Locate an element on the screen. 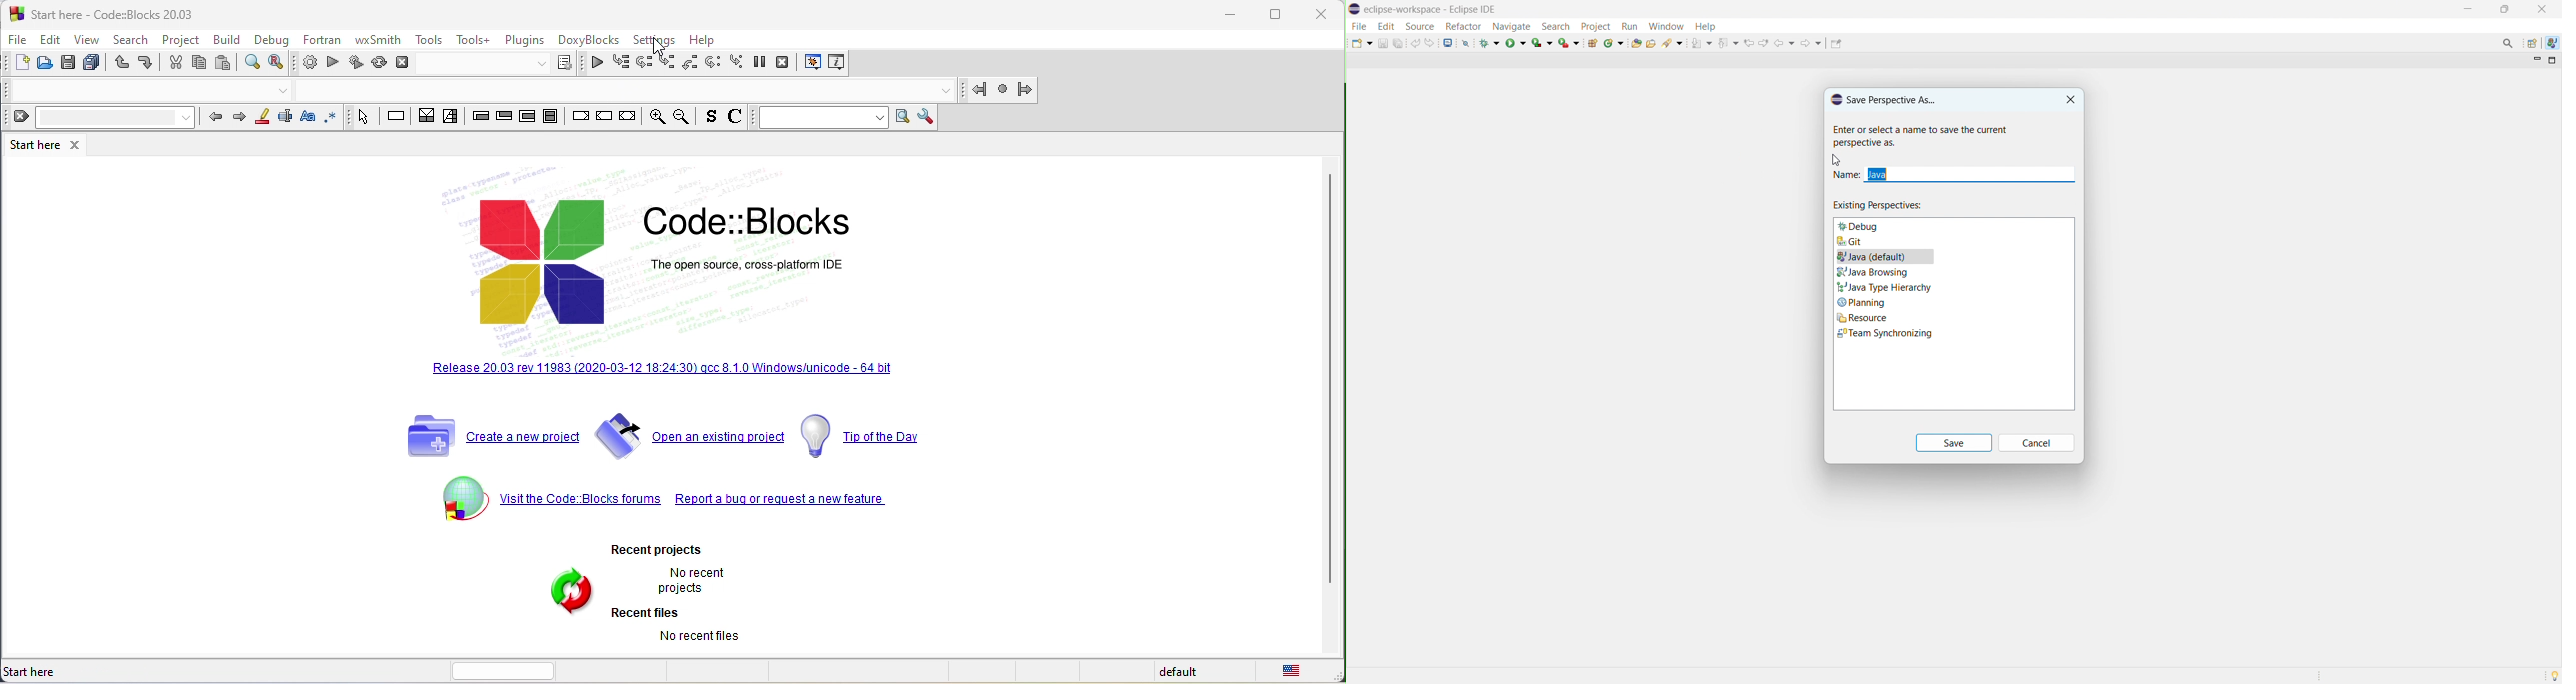  open perspective is located at coordinates (2532, 43).